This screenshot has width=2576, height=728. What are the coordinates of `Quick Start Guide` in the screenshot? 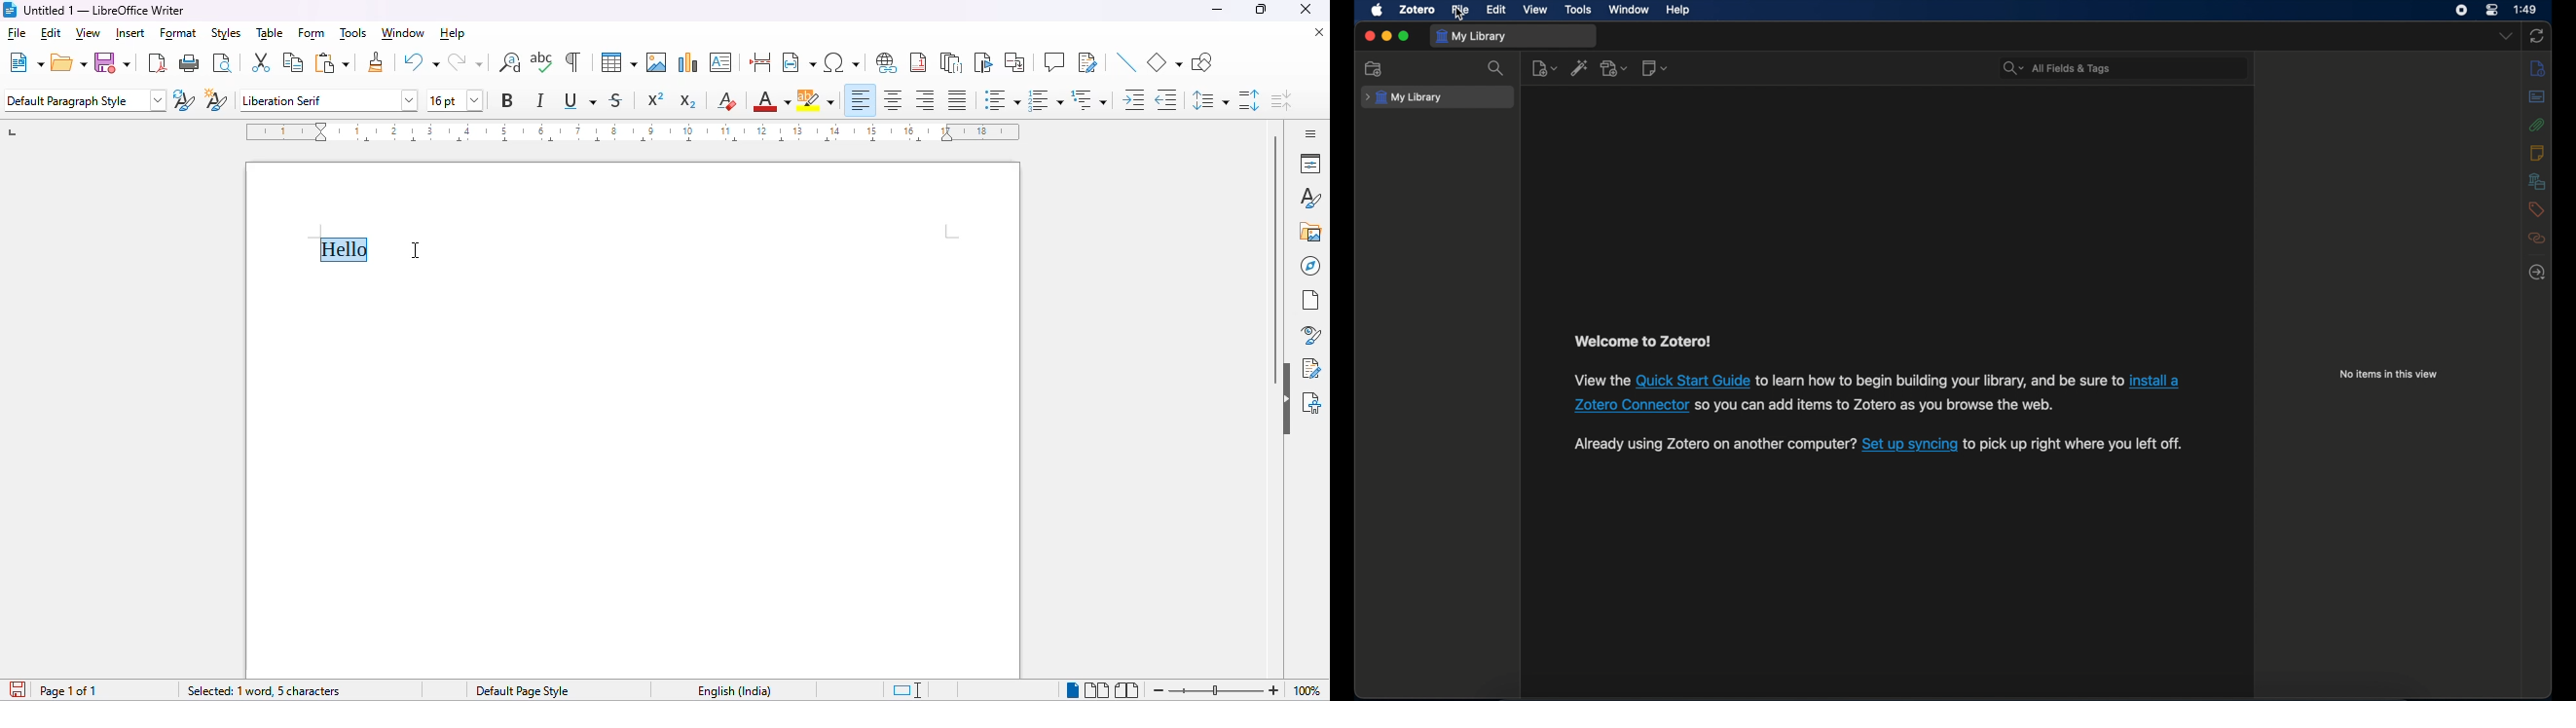 It's located at (1691, 380).